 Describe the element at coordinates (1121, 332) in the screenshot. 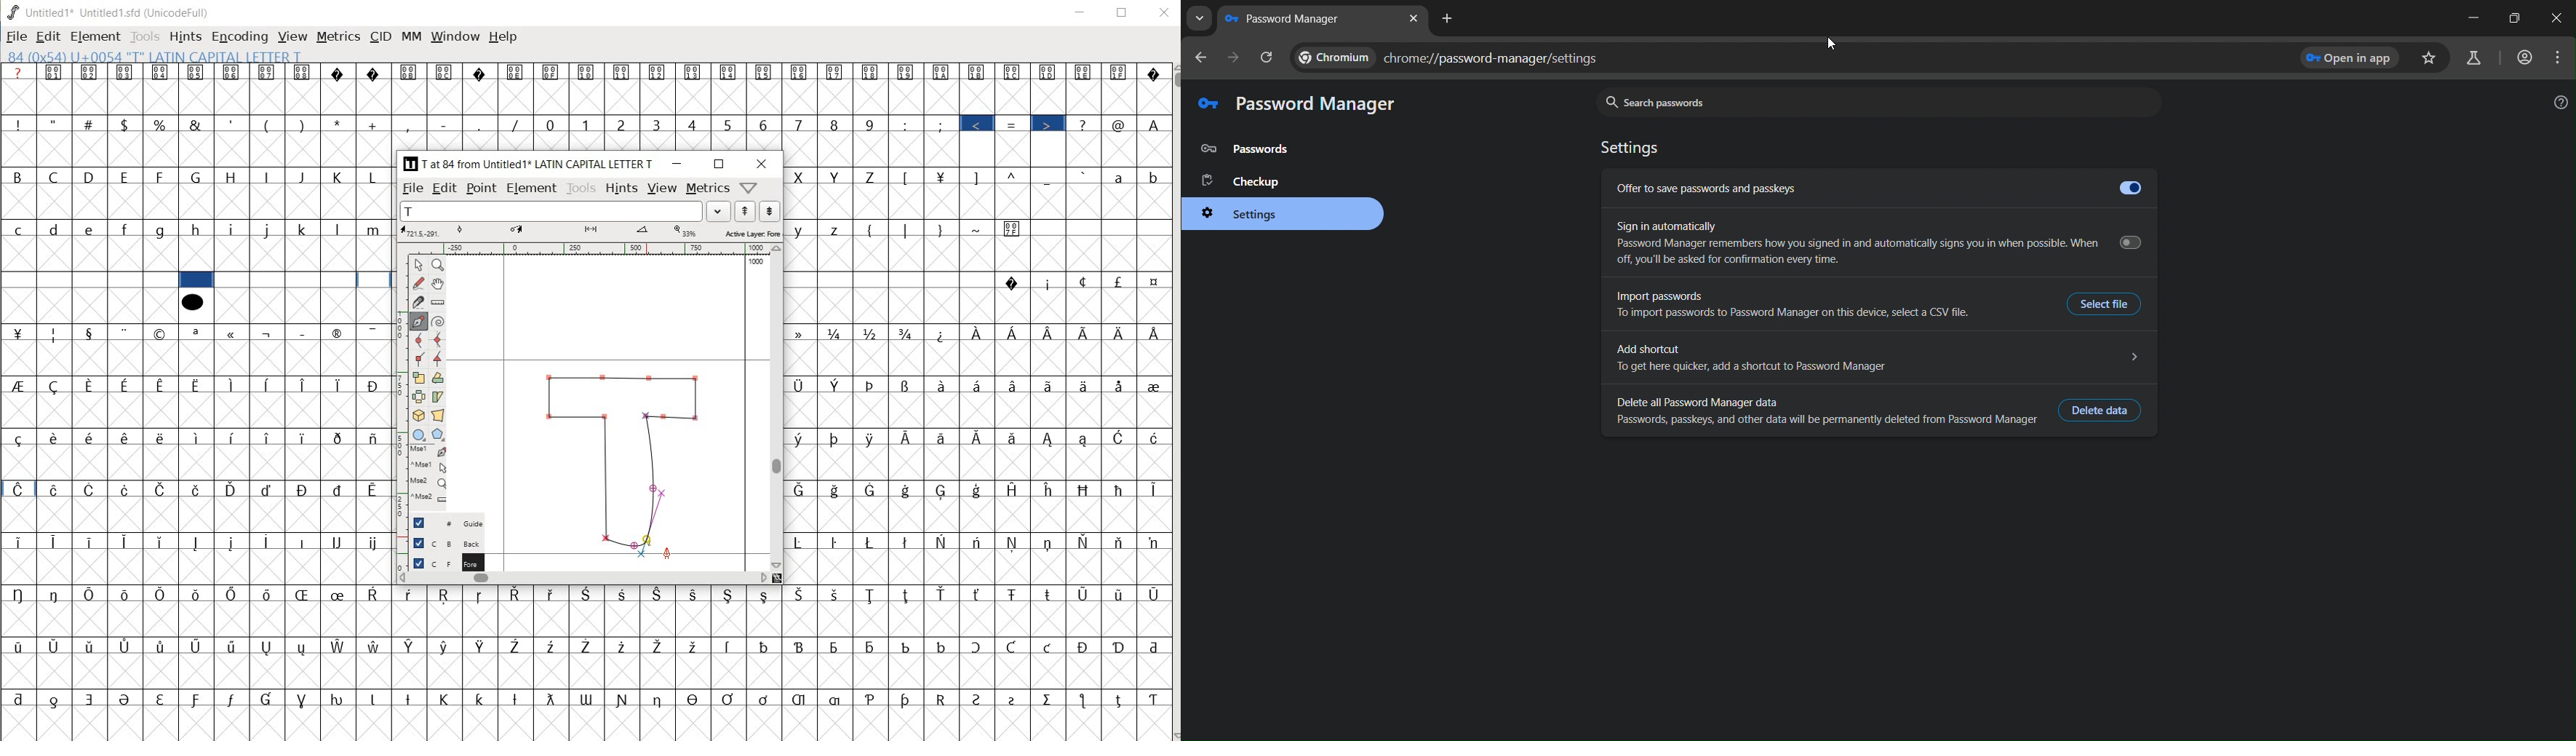

I see `Symbol` at that location.